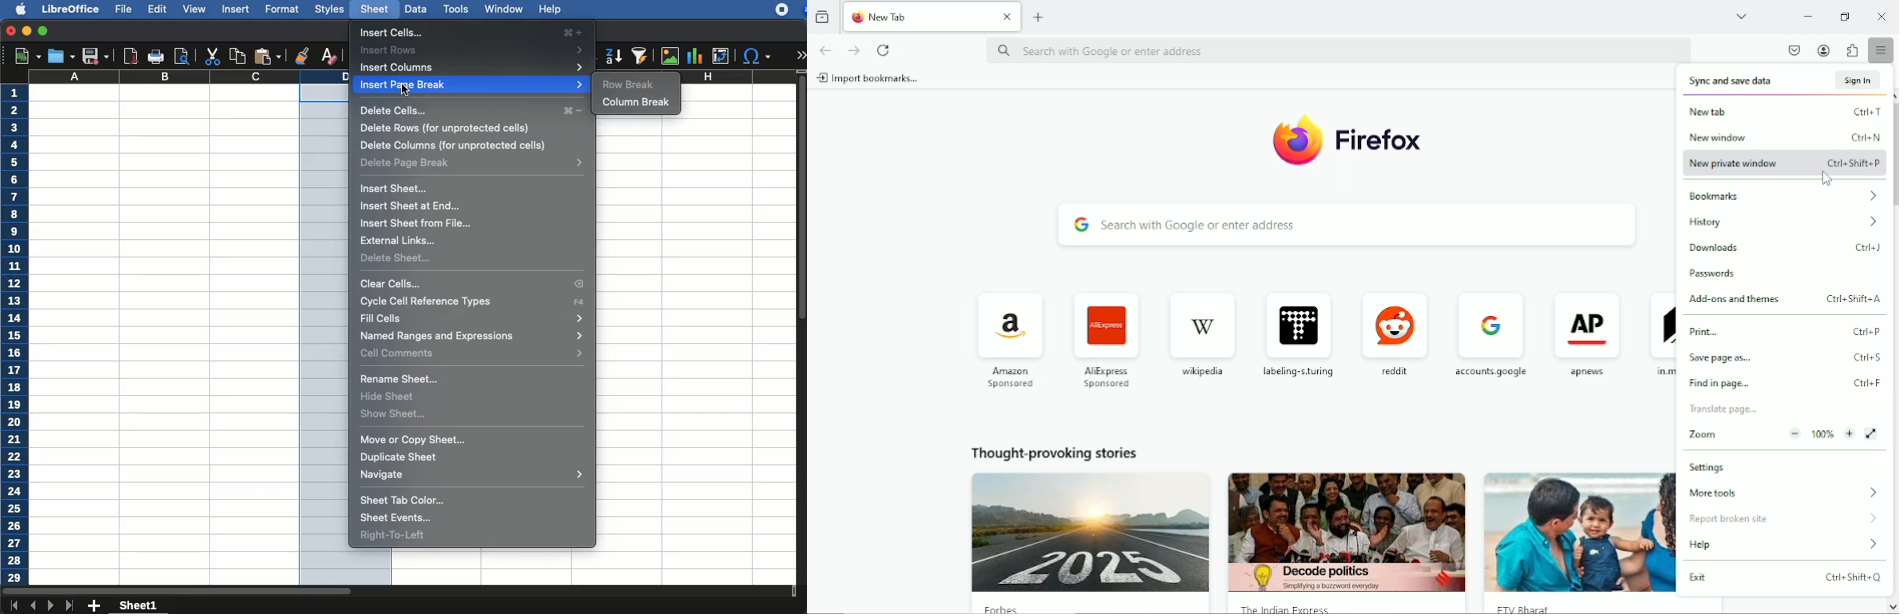 The height and width of the screenshot is (616, 1904). Describe the element at coordinates (867, 78) in the screenshot. I see `import bookmarks` at that location.